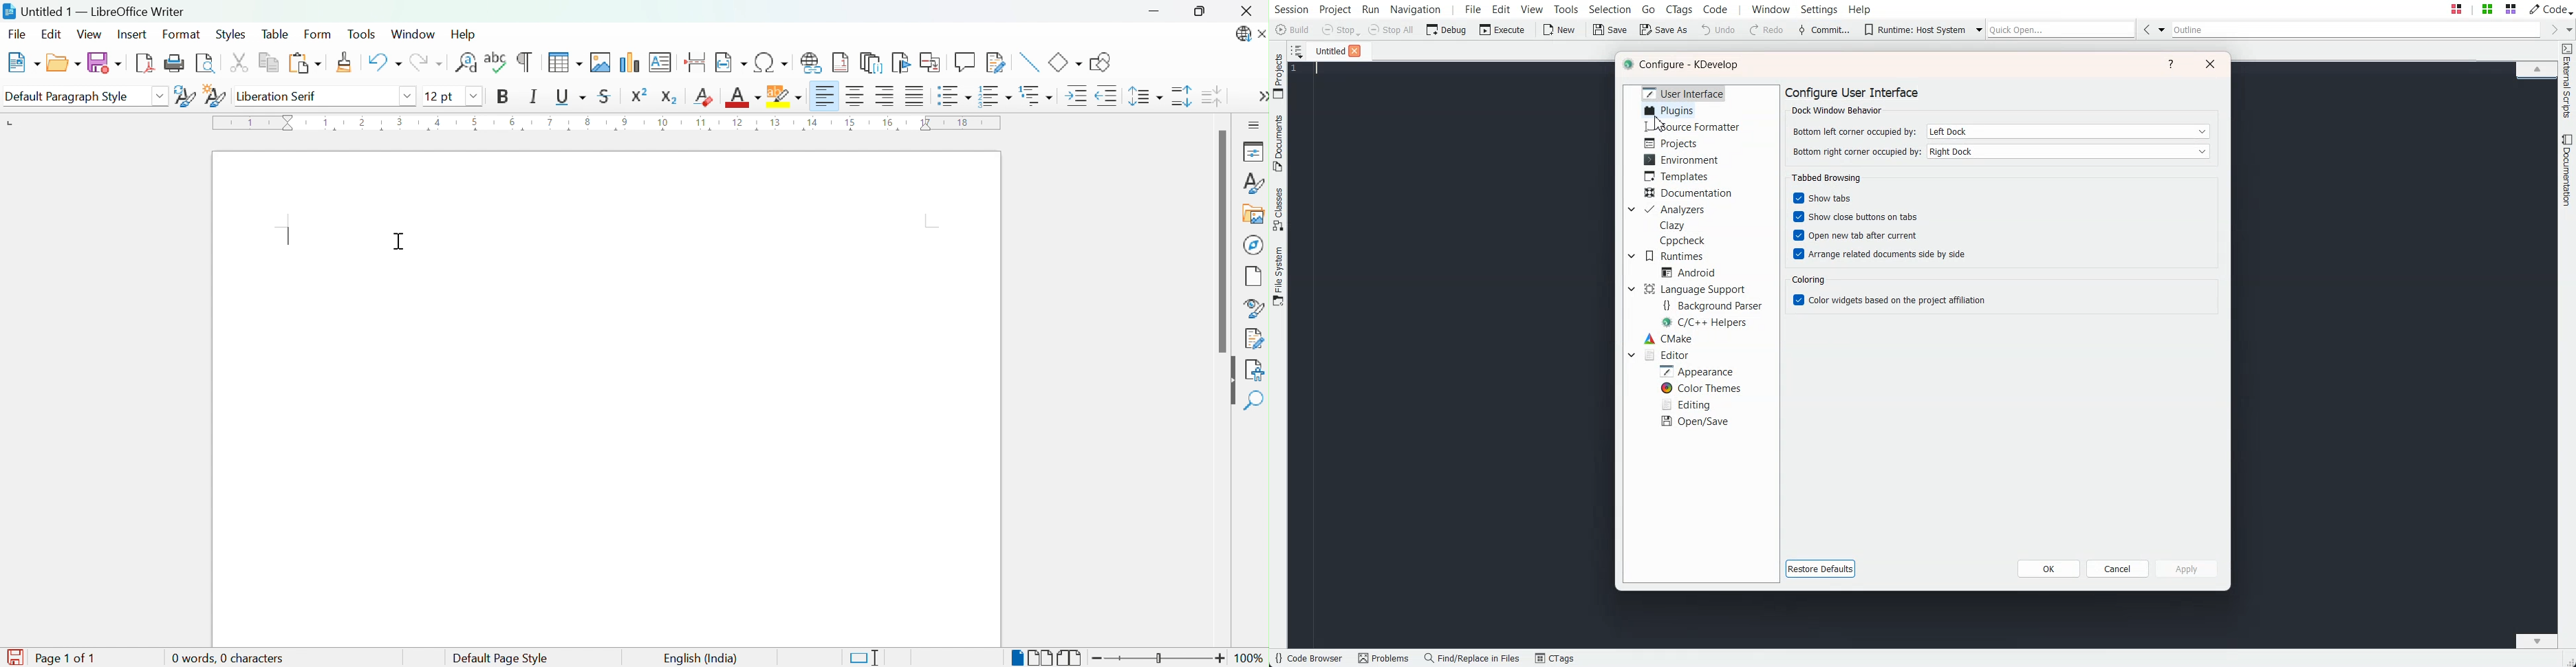  I want to click on Align Center, so click(857, 96).